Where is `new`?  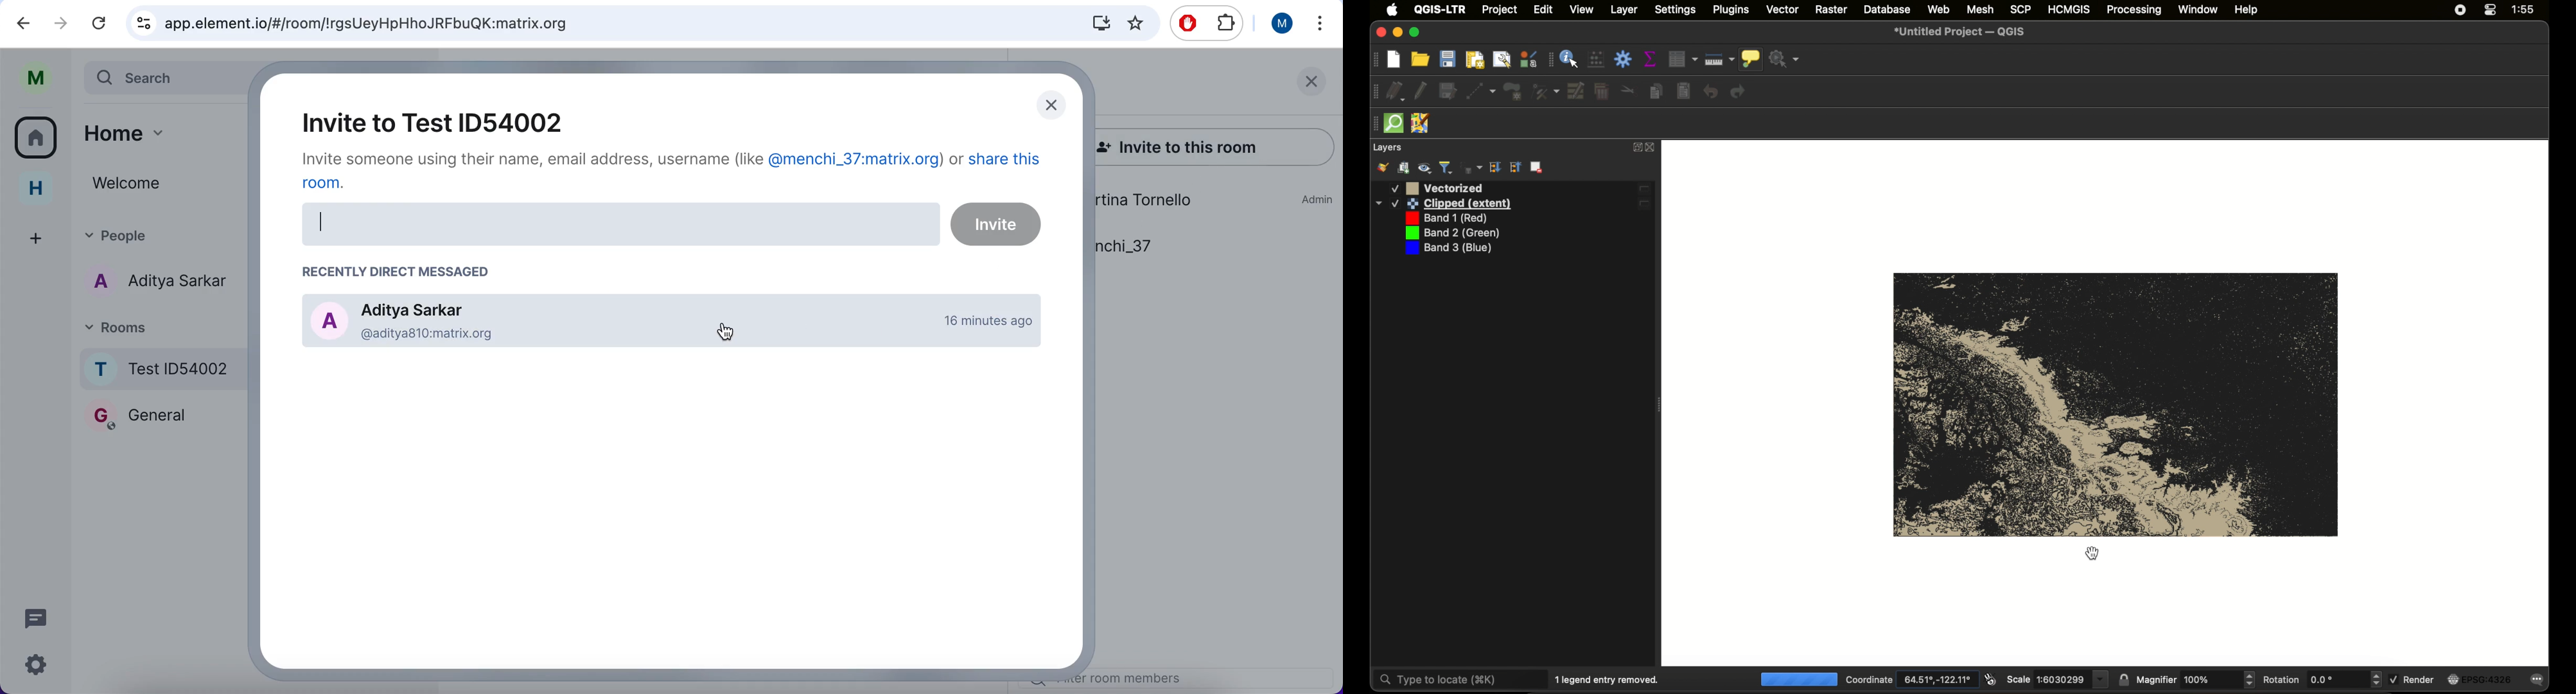
new is located at coordinates (1394, 60).